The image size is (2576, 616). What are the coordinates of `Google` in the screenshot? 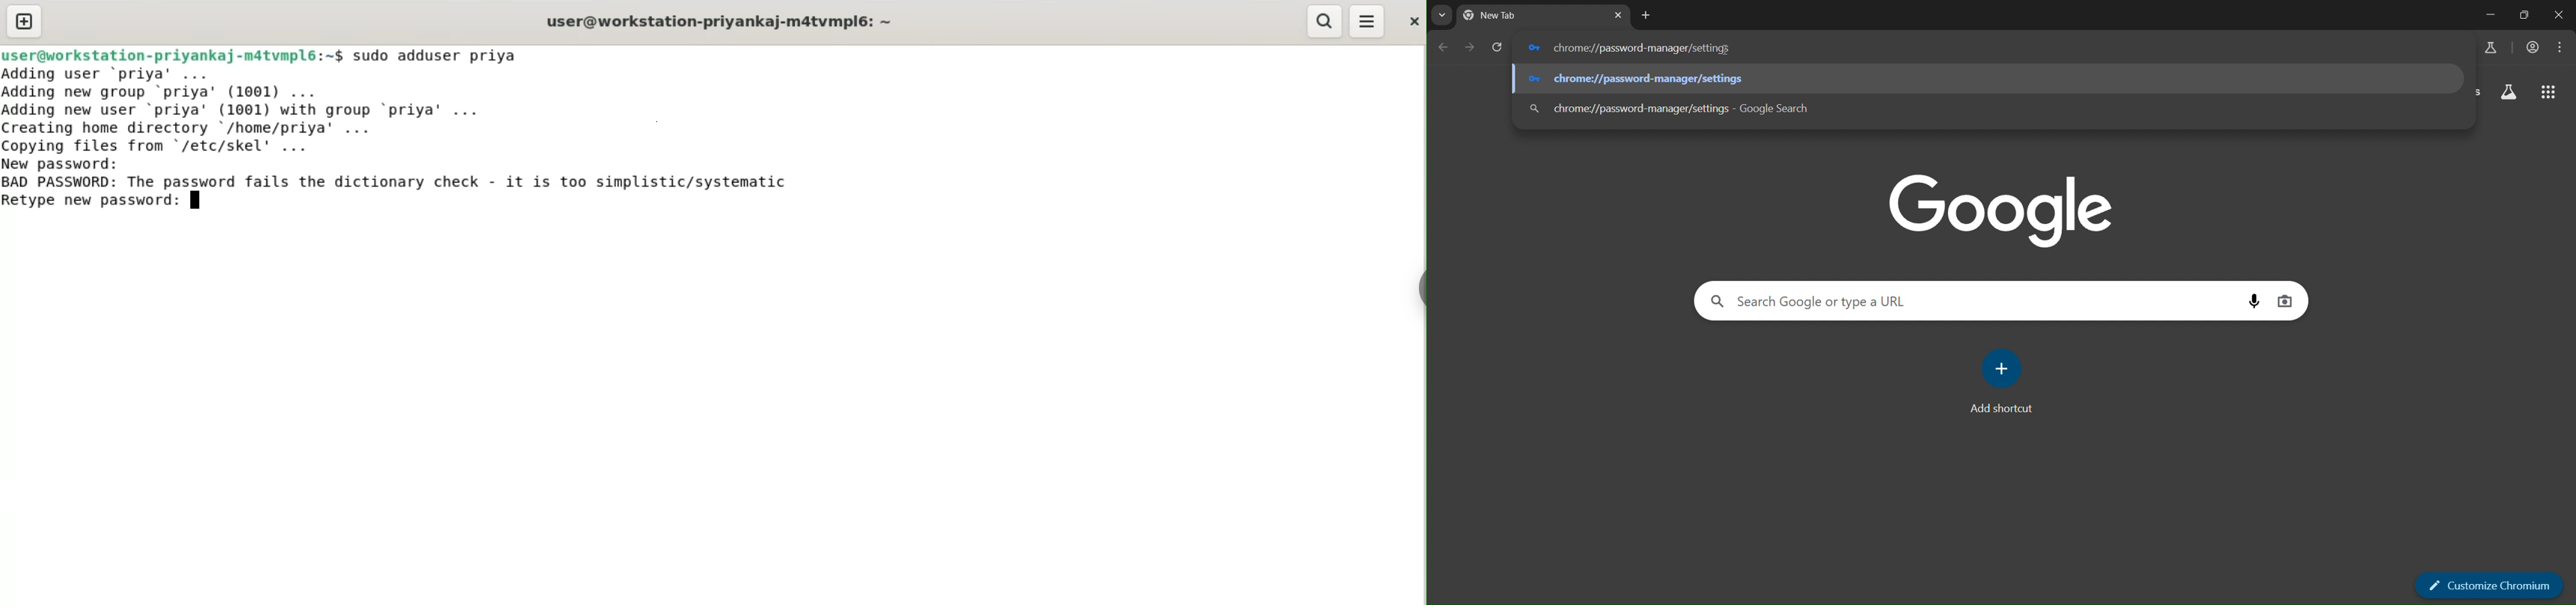 It's located at (2002, 208).